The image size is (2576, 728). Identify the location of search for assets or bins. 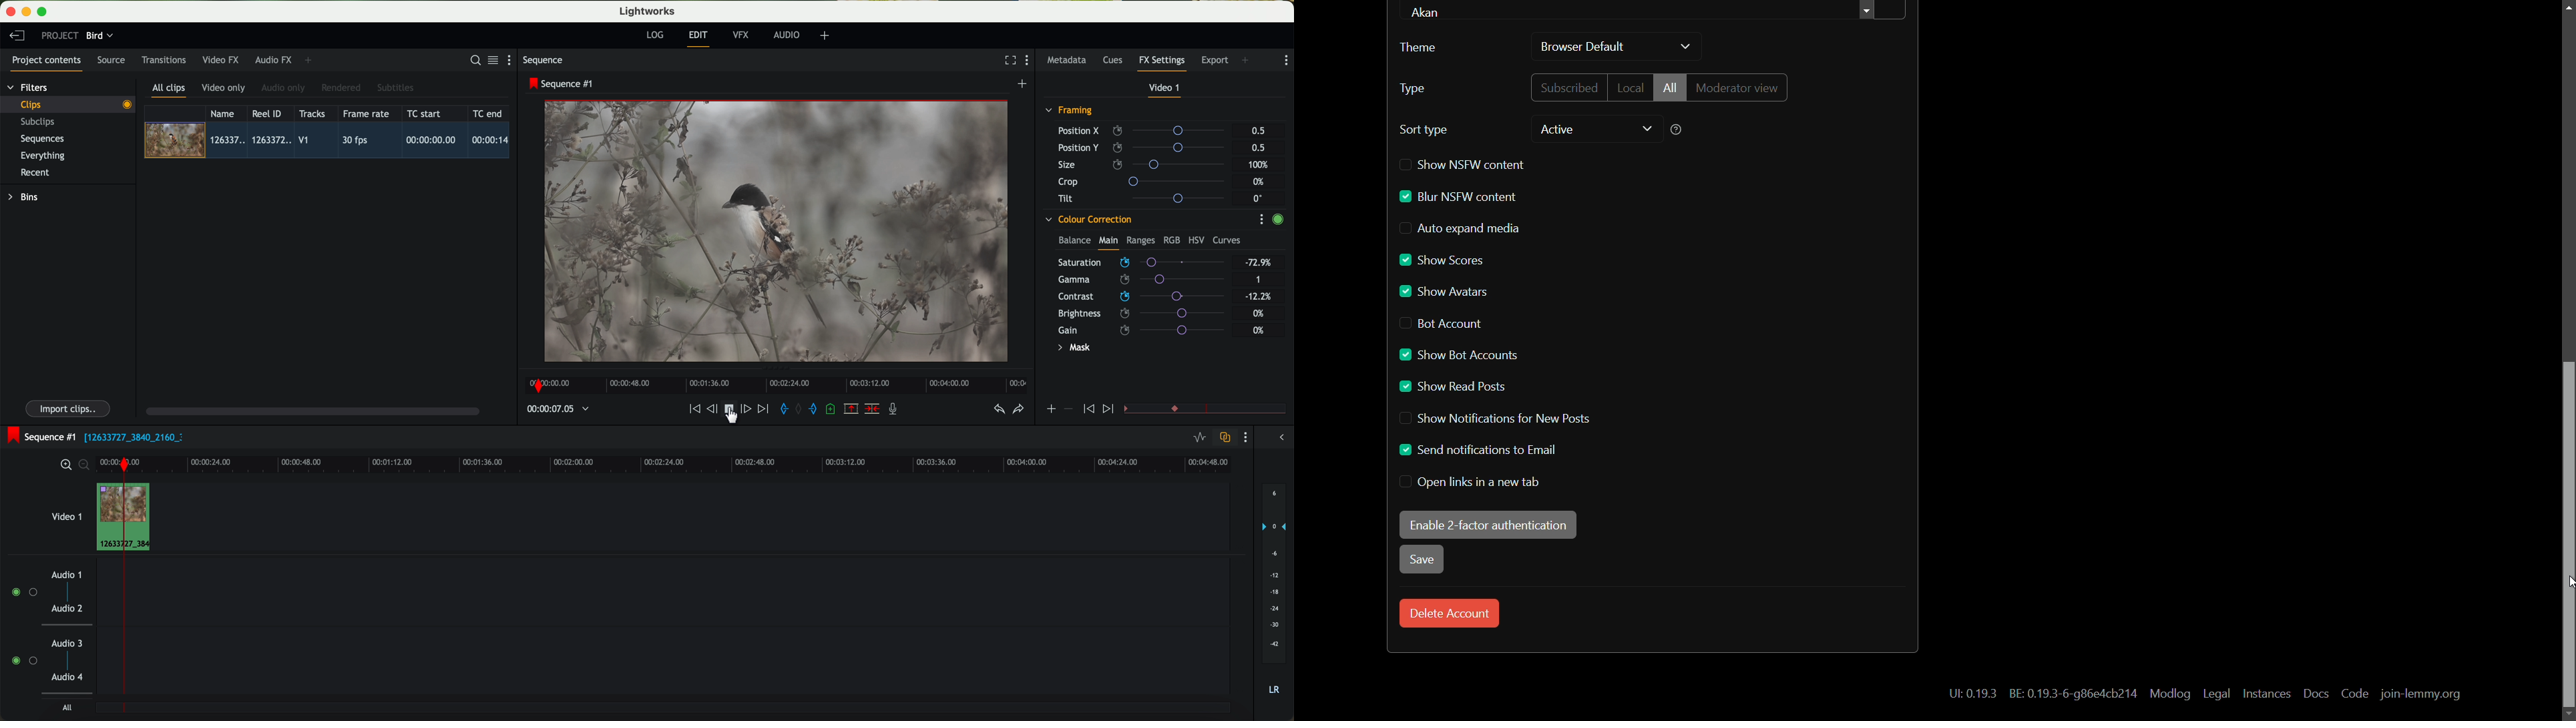
(472, 60).